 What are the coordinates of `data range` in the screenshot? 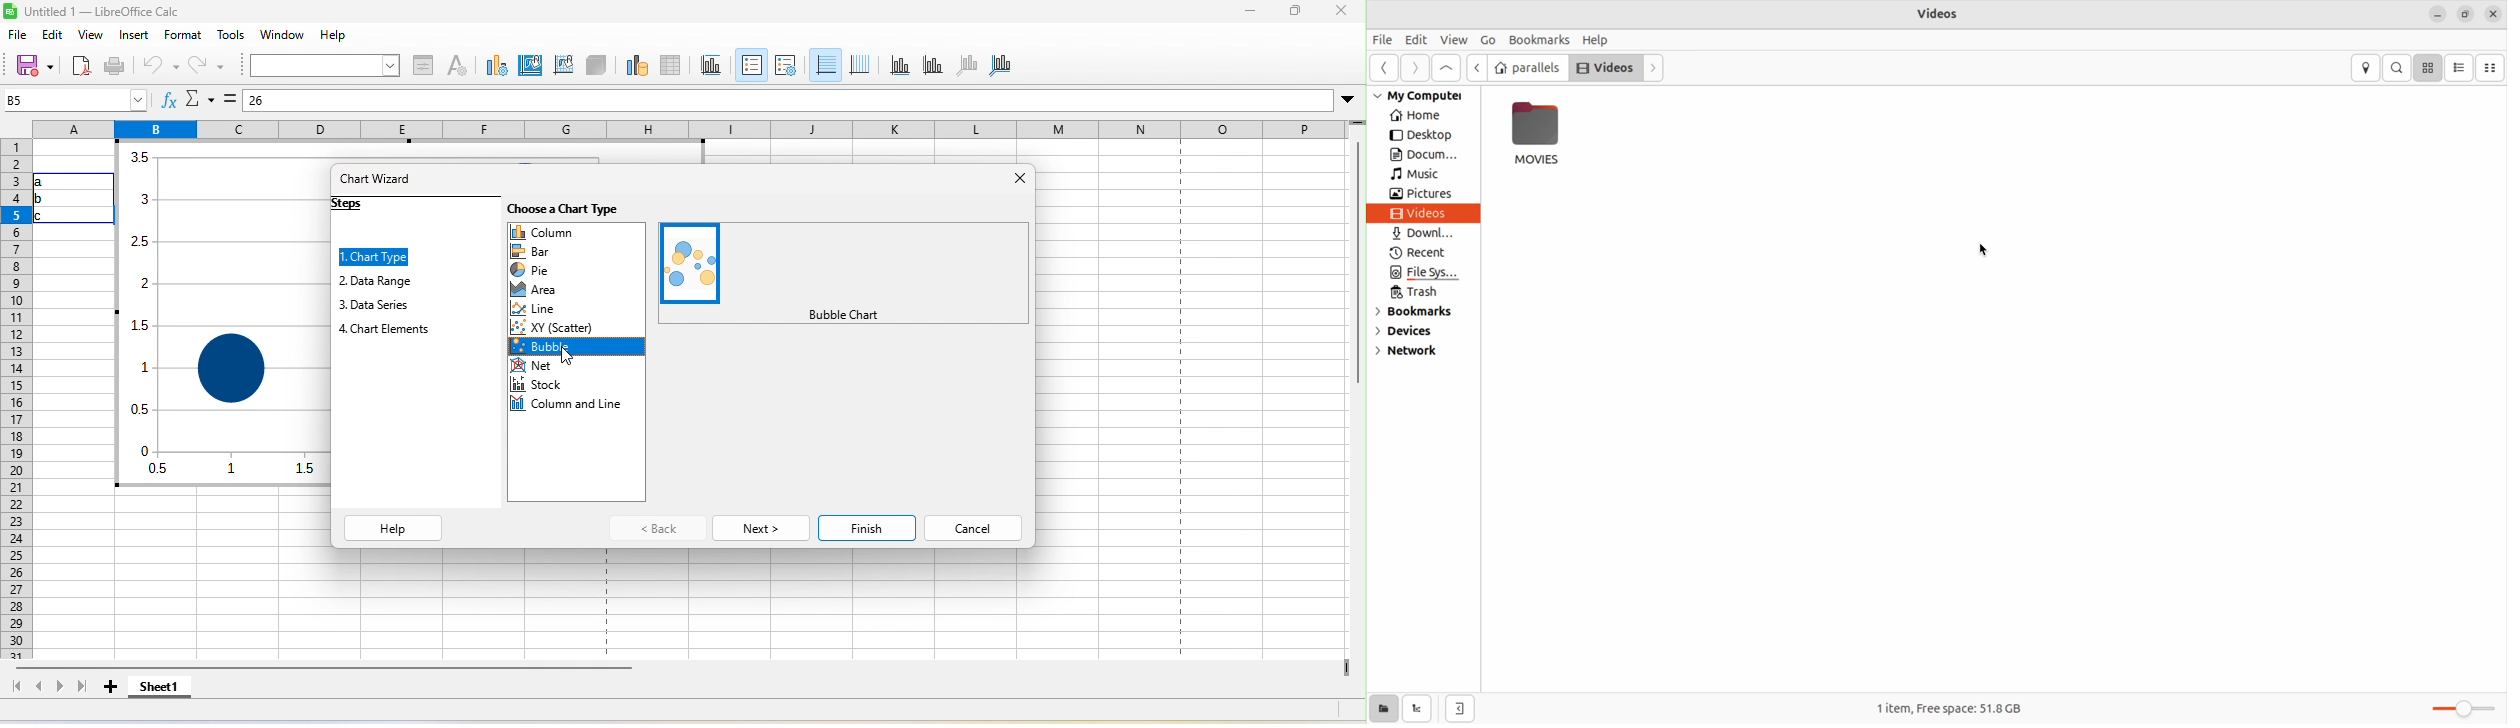 It's located at (635, 65).